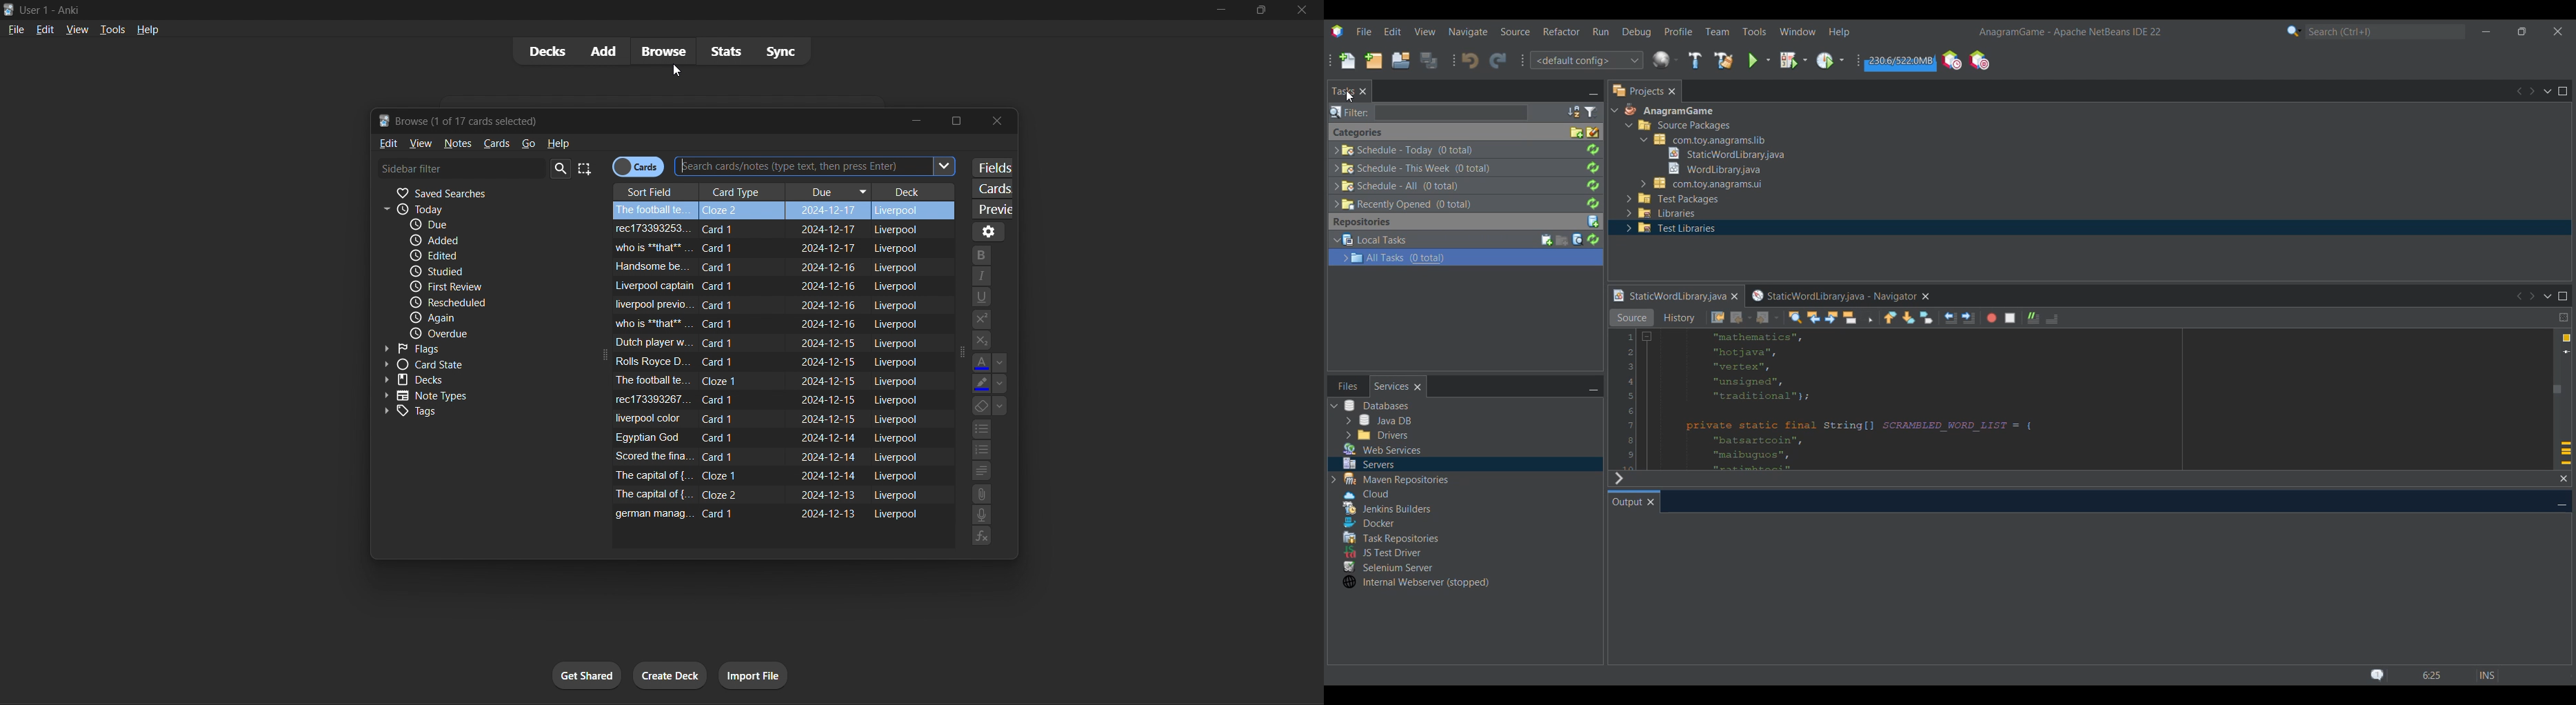 The width and height of the screenshot is (2576, 728). I want to click on Find next occurrence , so click(1831, 317).